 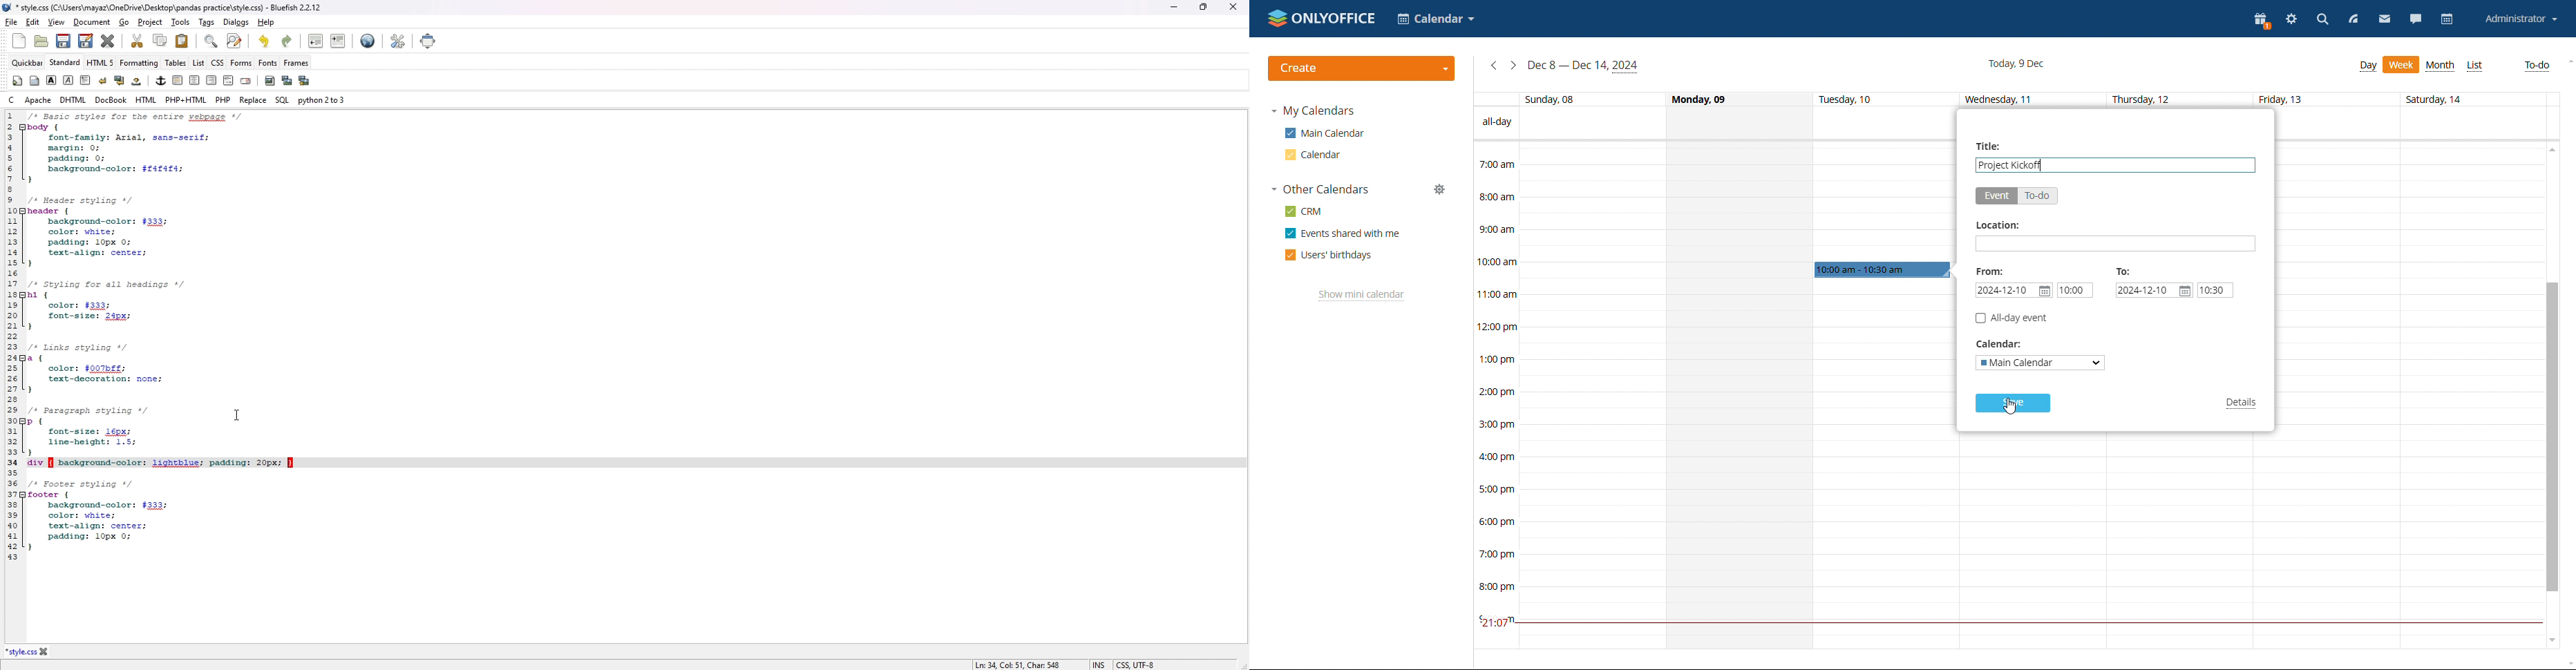 I want to click on 35 36 /* Footer styling */ 37 footer {38 background-color: #333; 39 color: white; 40 text-align: center; 41 padding: 10px 0; 42 } 43, so click(x=93, y=515).